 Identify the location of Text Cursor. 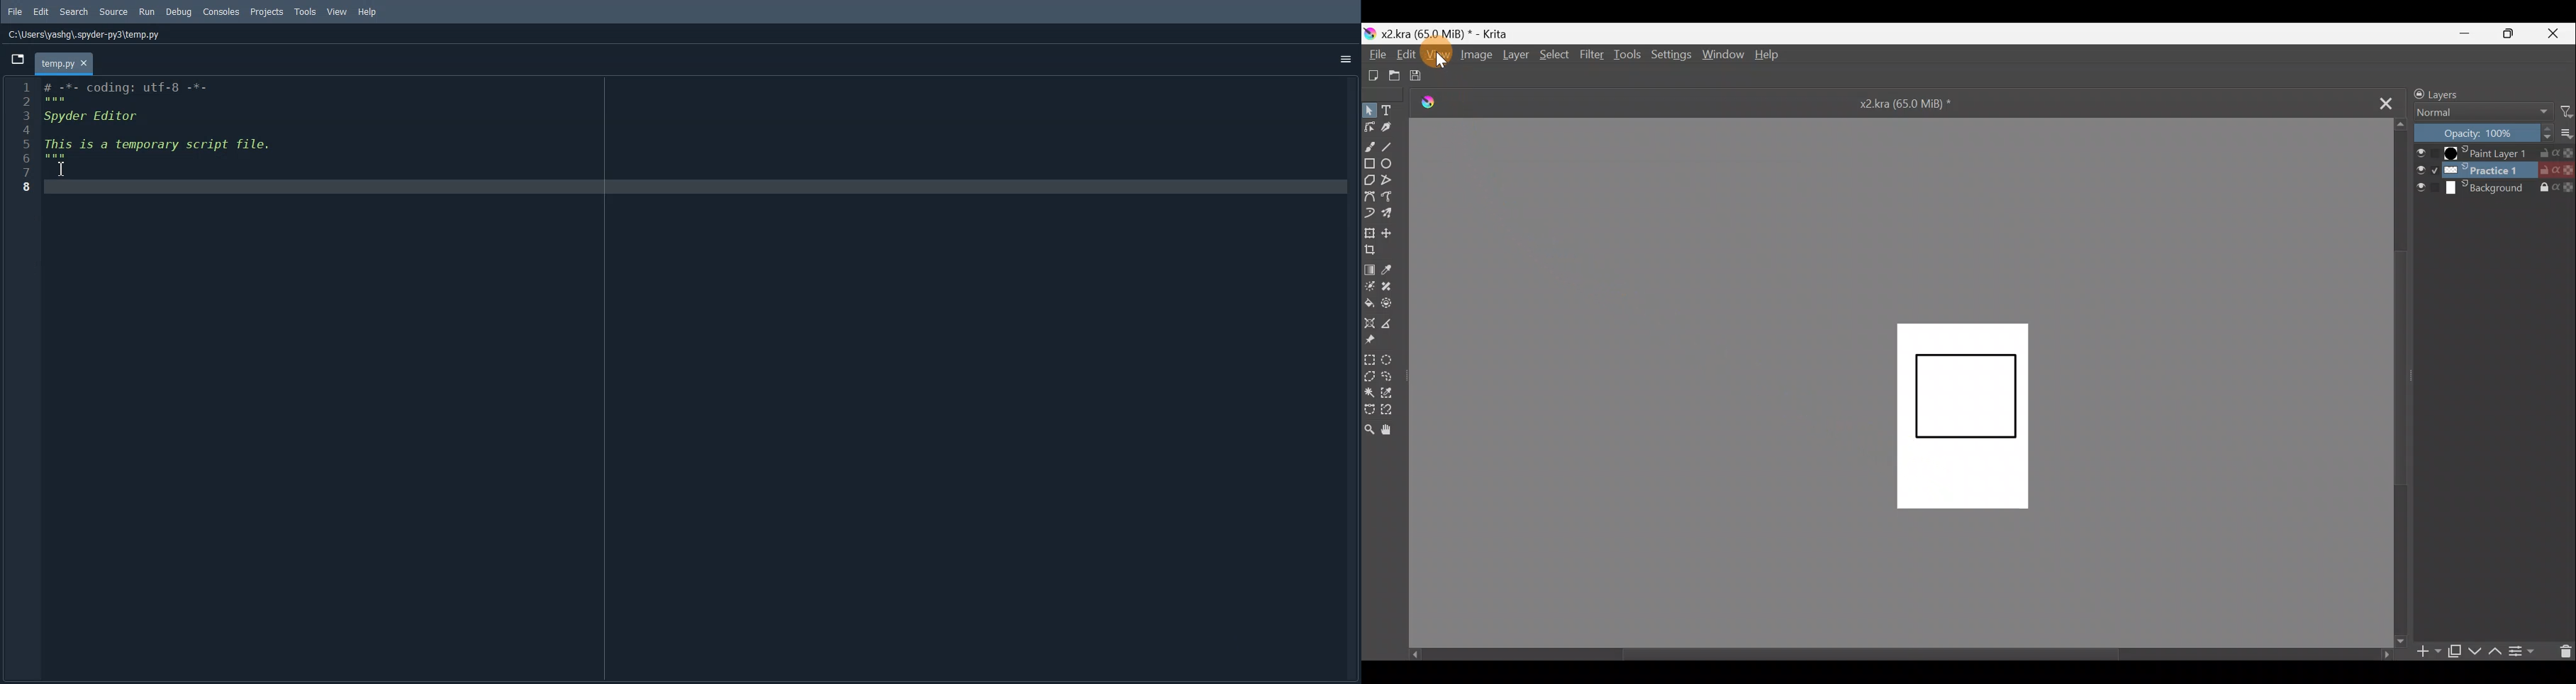
(62, 168).